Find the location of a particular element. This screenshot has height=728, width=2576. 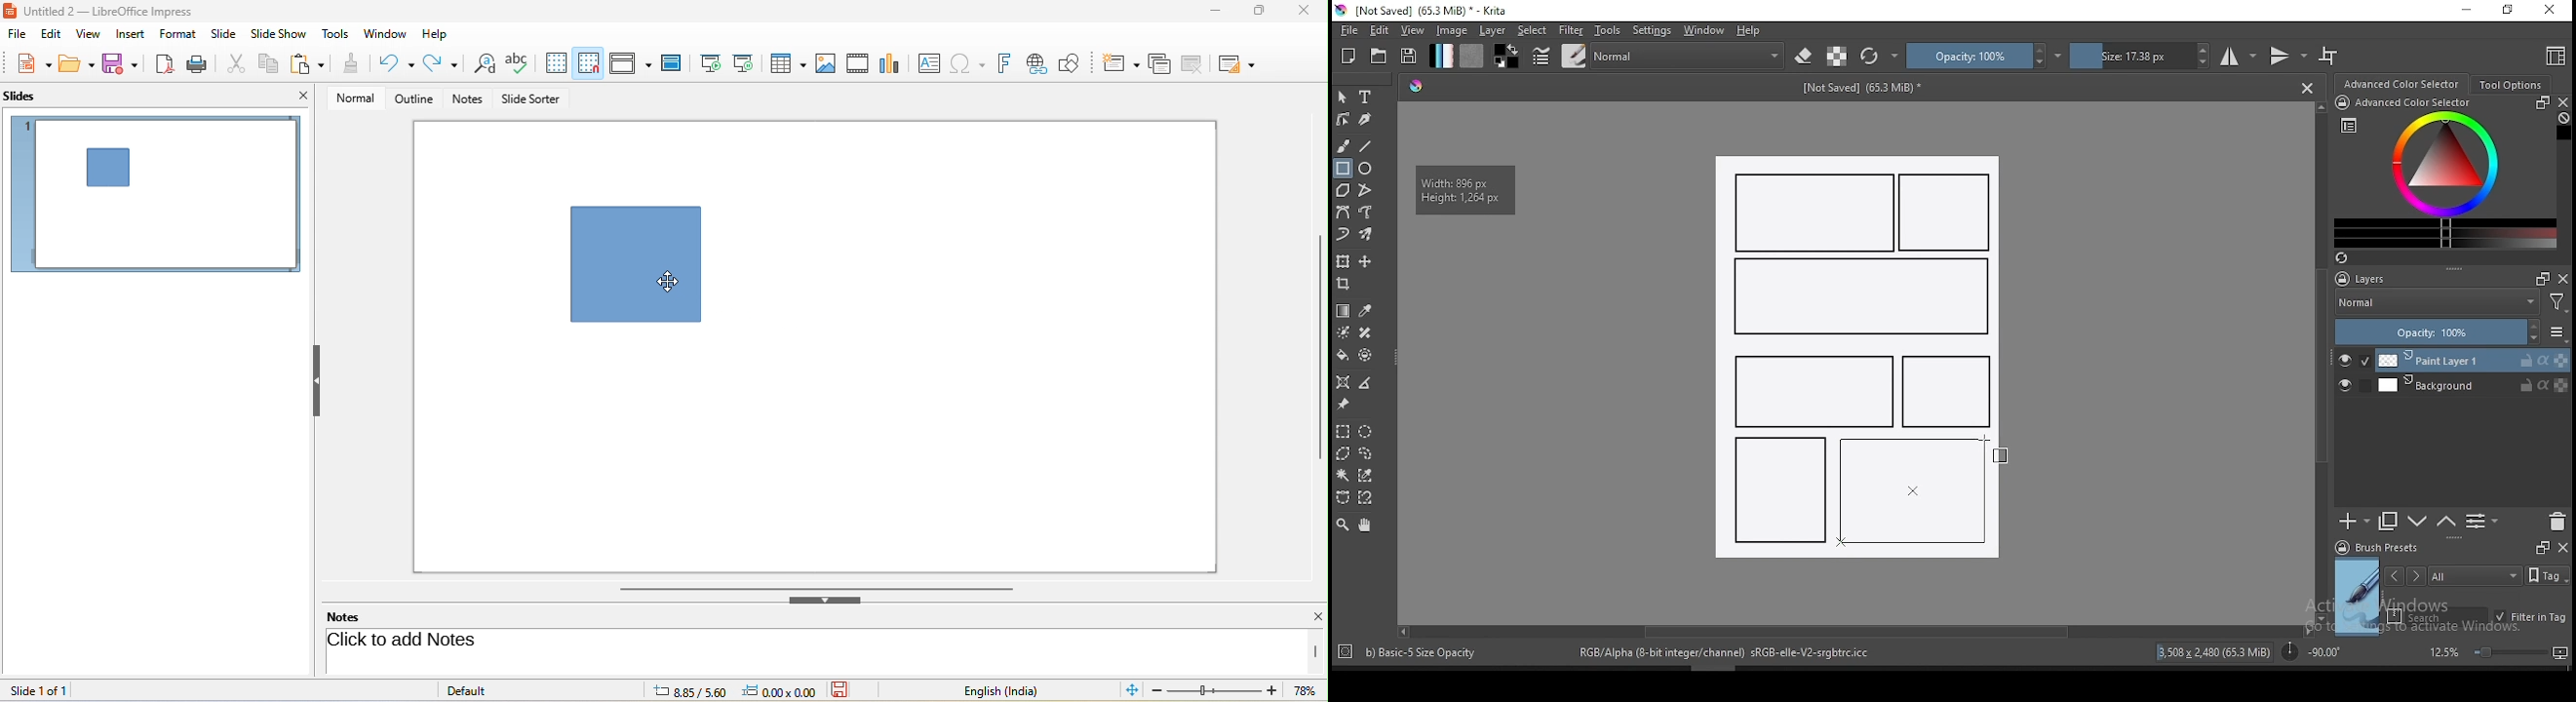

close docker is located at coordinates (2562, 546).